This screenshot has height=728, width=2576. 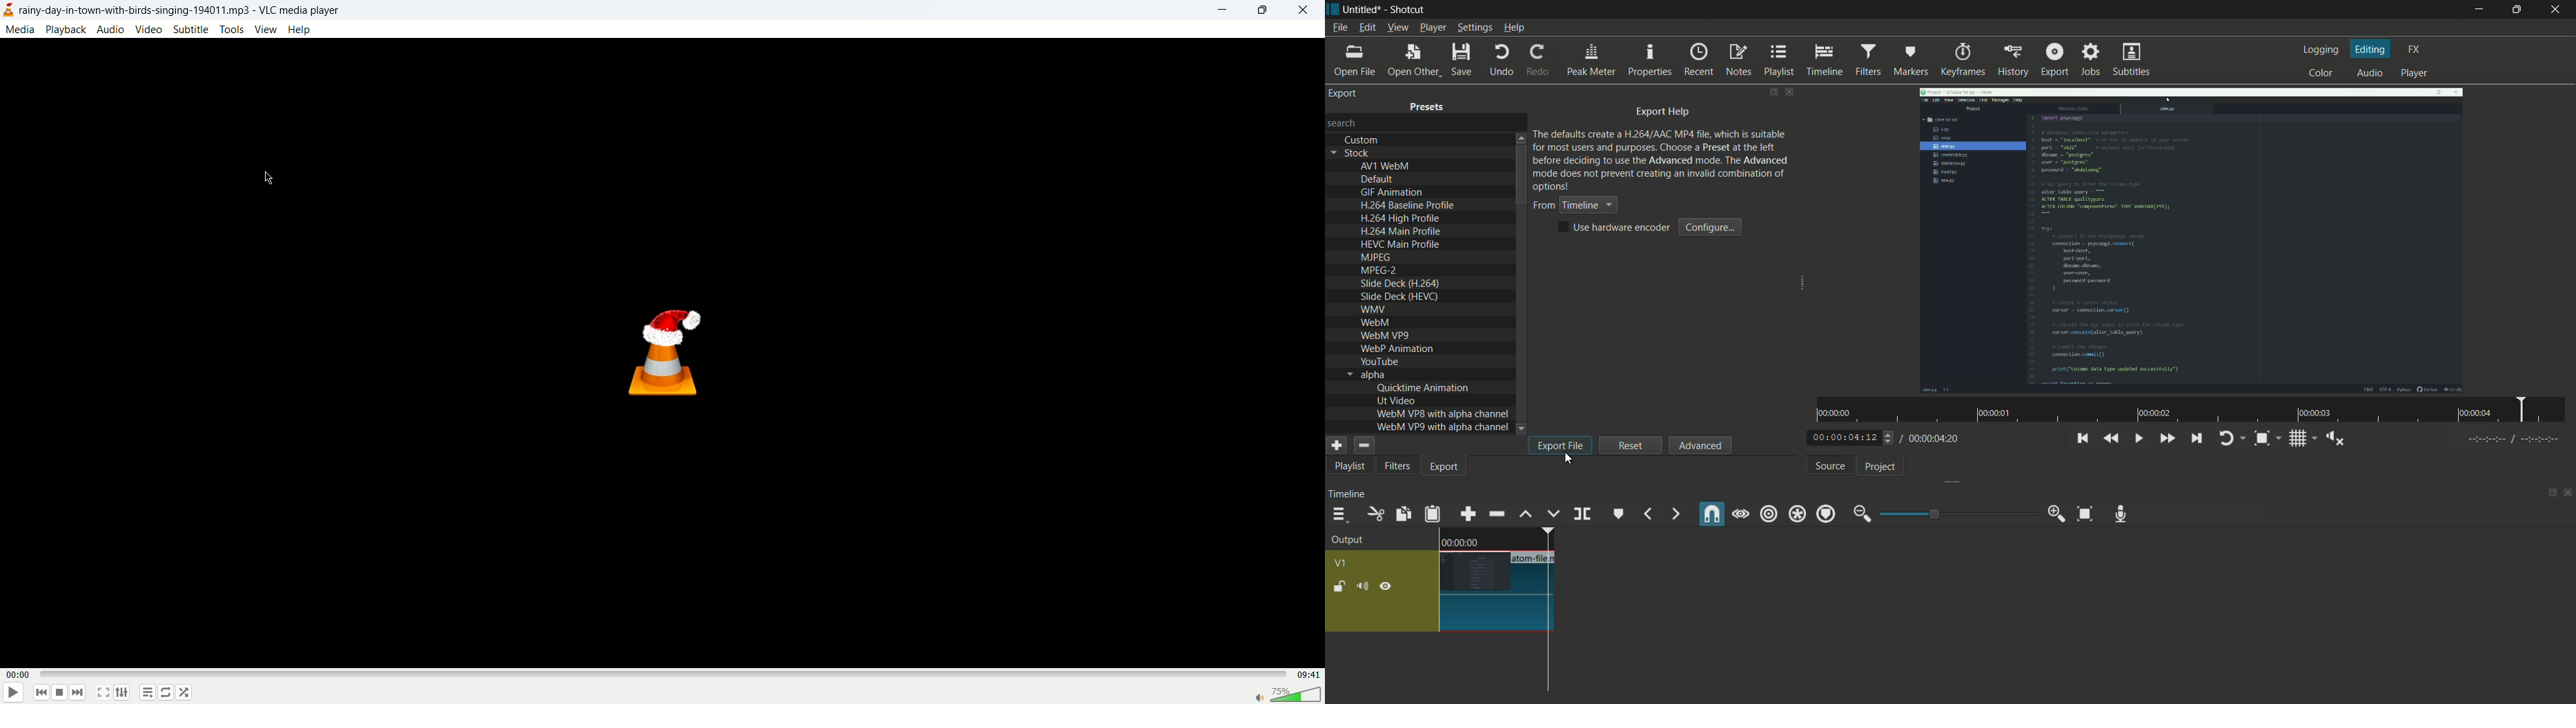 What do you see at coordinates (1397, 349) in the screenshot?
I see `webp animation` at bounding box center [1397, 349].